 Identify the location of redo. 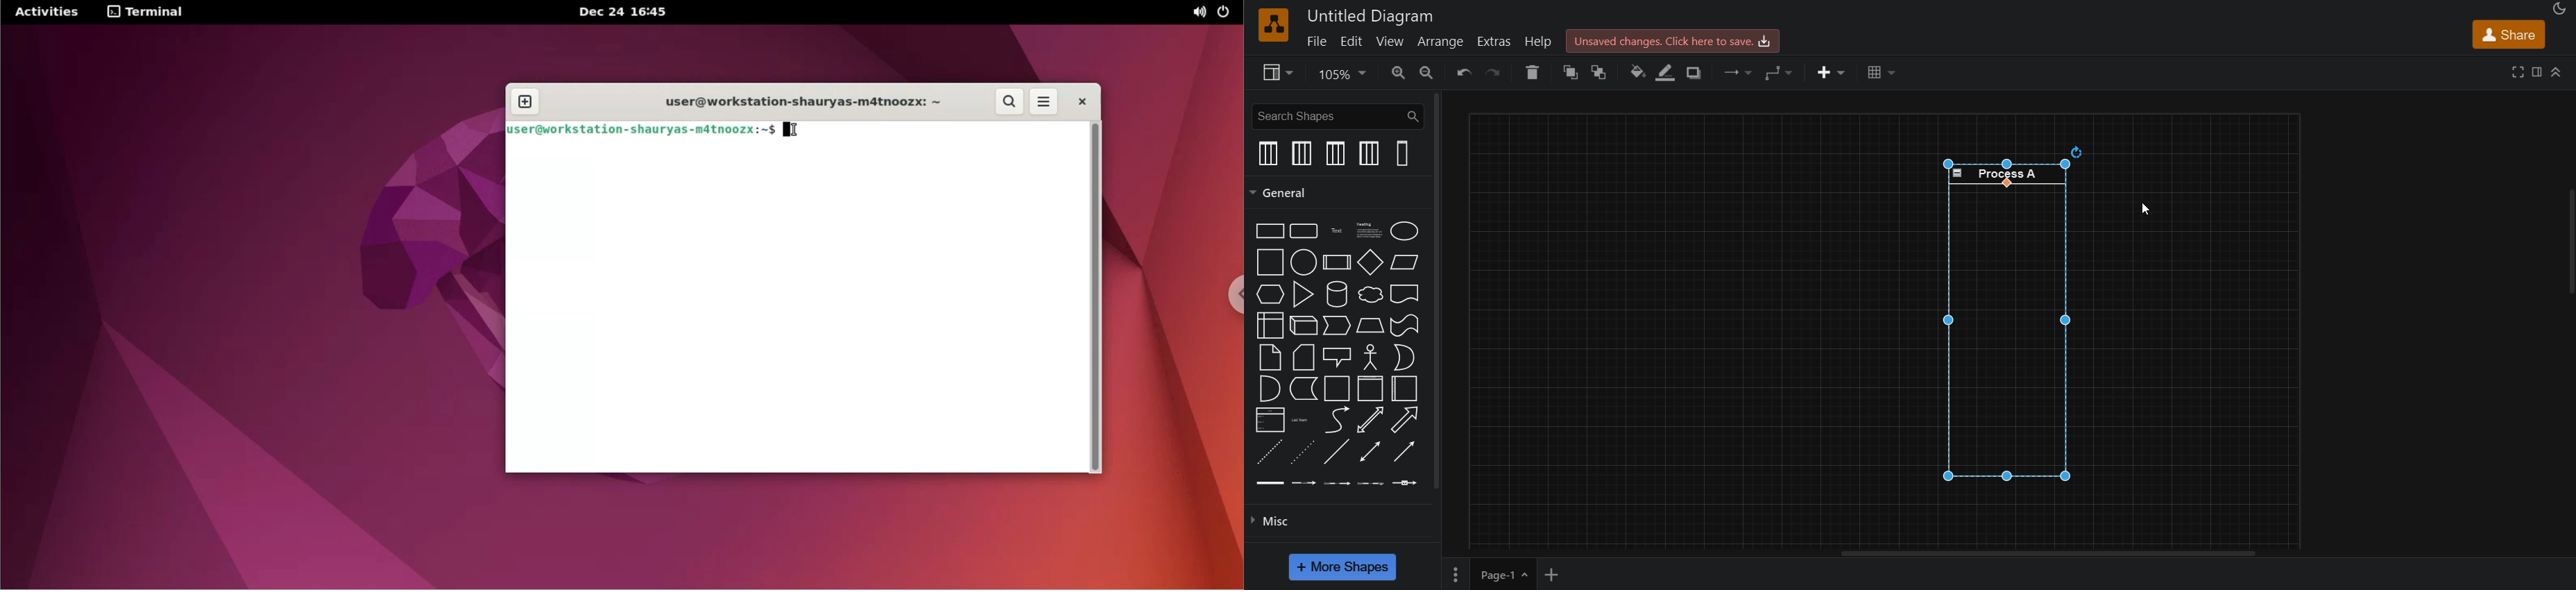
(1495, 74).